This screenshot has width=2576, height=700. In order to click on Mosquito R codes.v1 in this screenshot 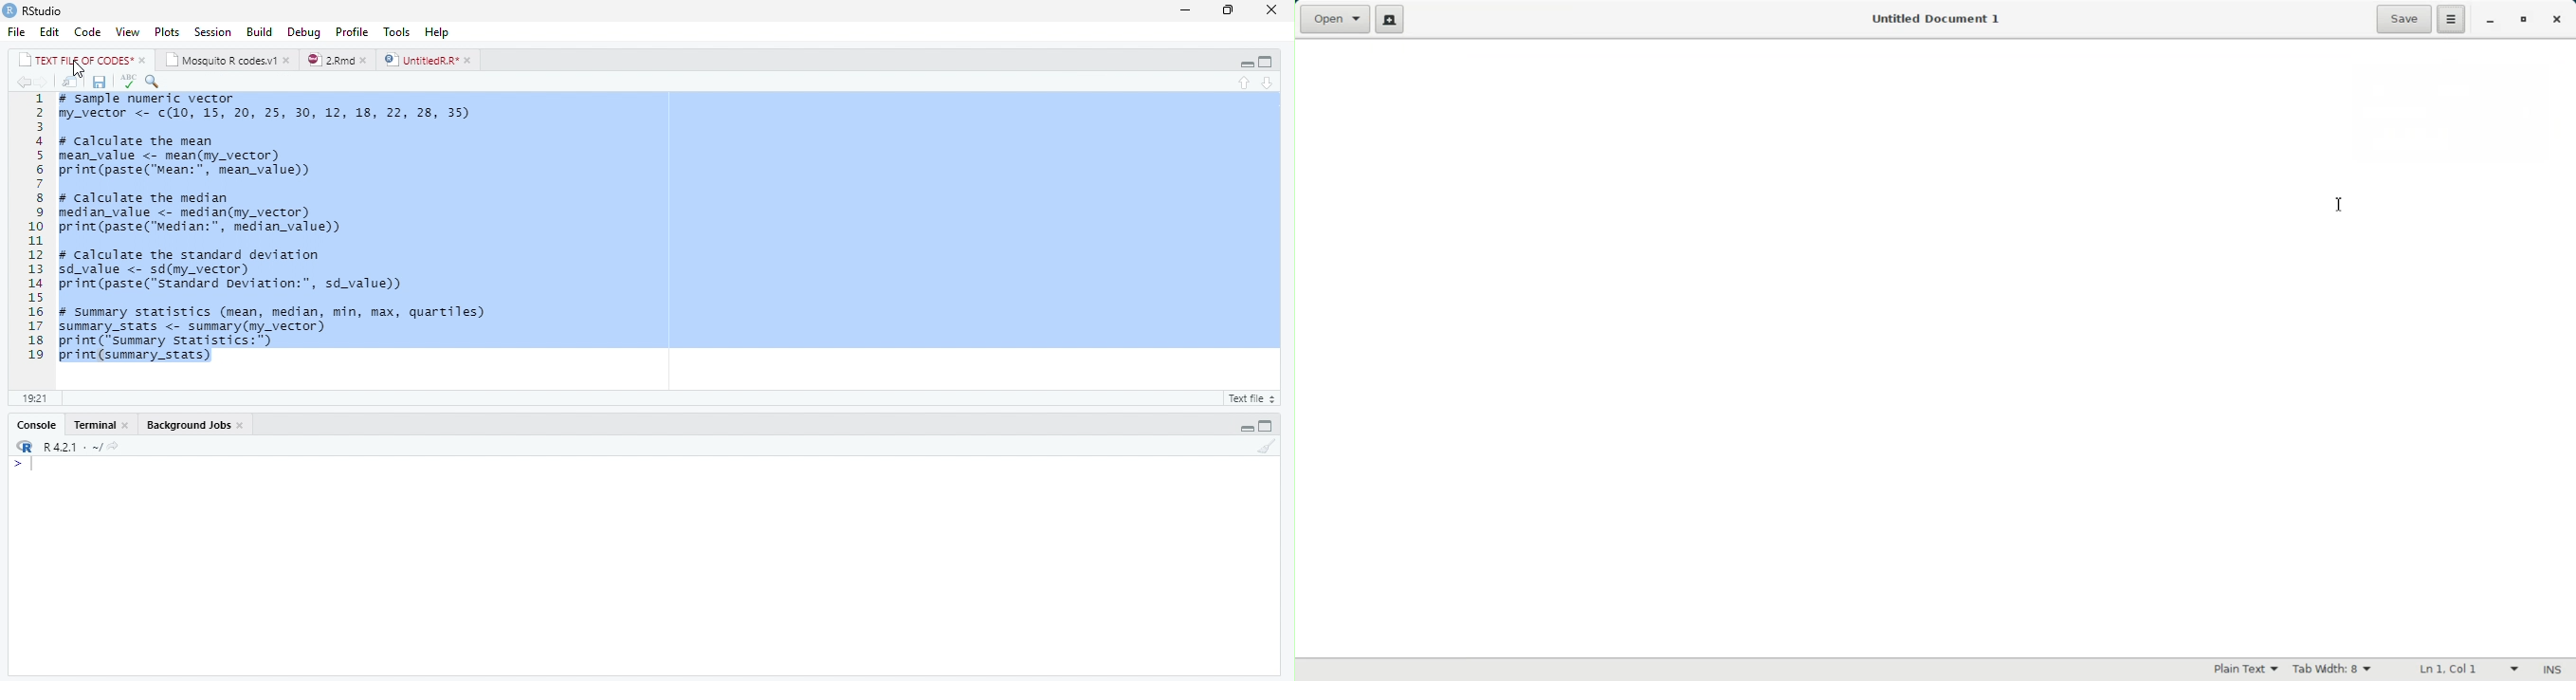, I will do `click(223, 61)`.